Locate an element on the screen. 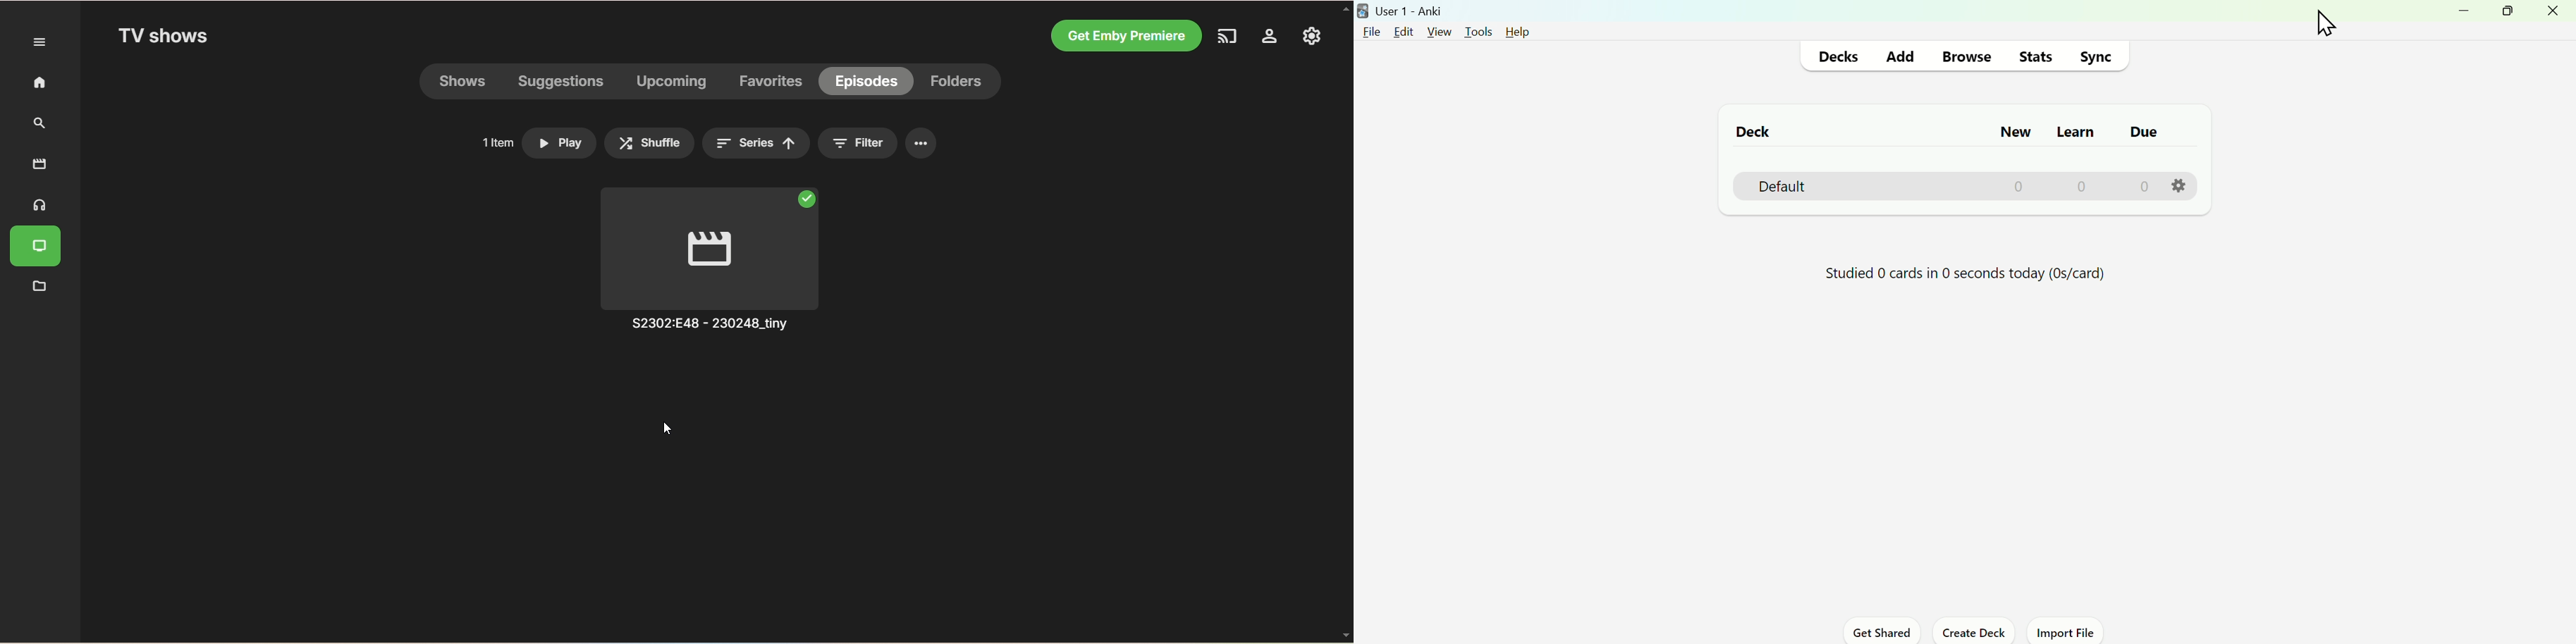  TV shows is located at coordinates (166, 37).